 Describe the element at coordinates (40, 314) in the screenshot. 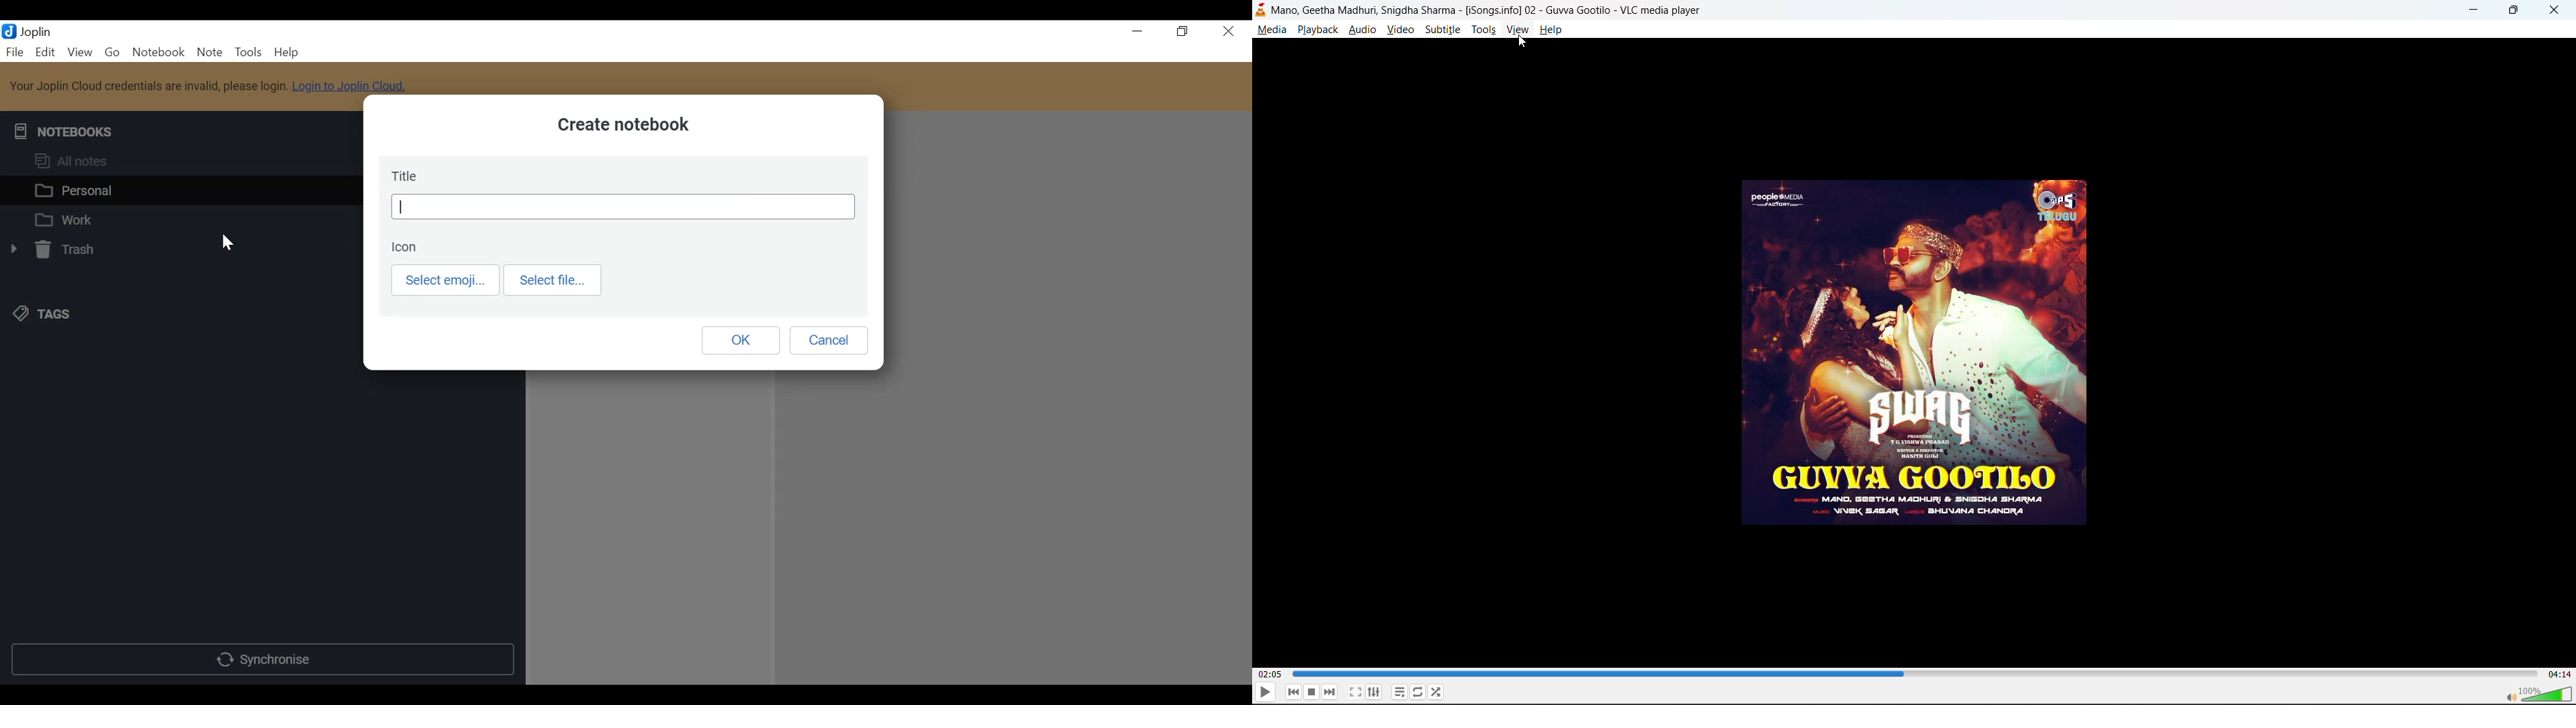

I see `Tags` at that location.